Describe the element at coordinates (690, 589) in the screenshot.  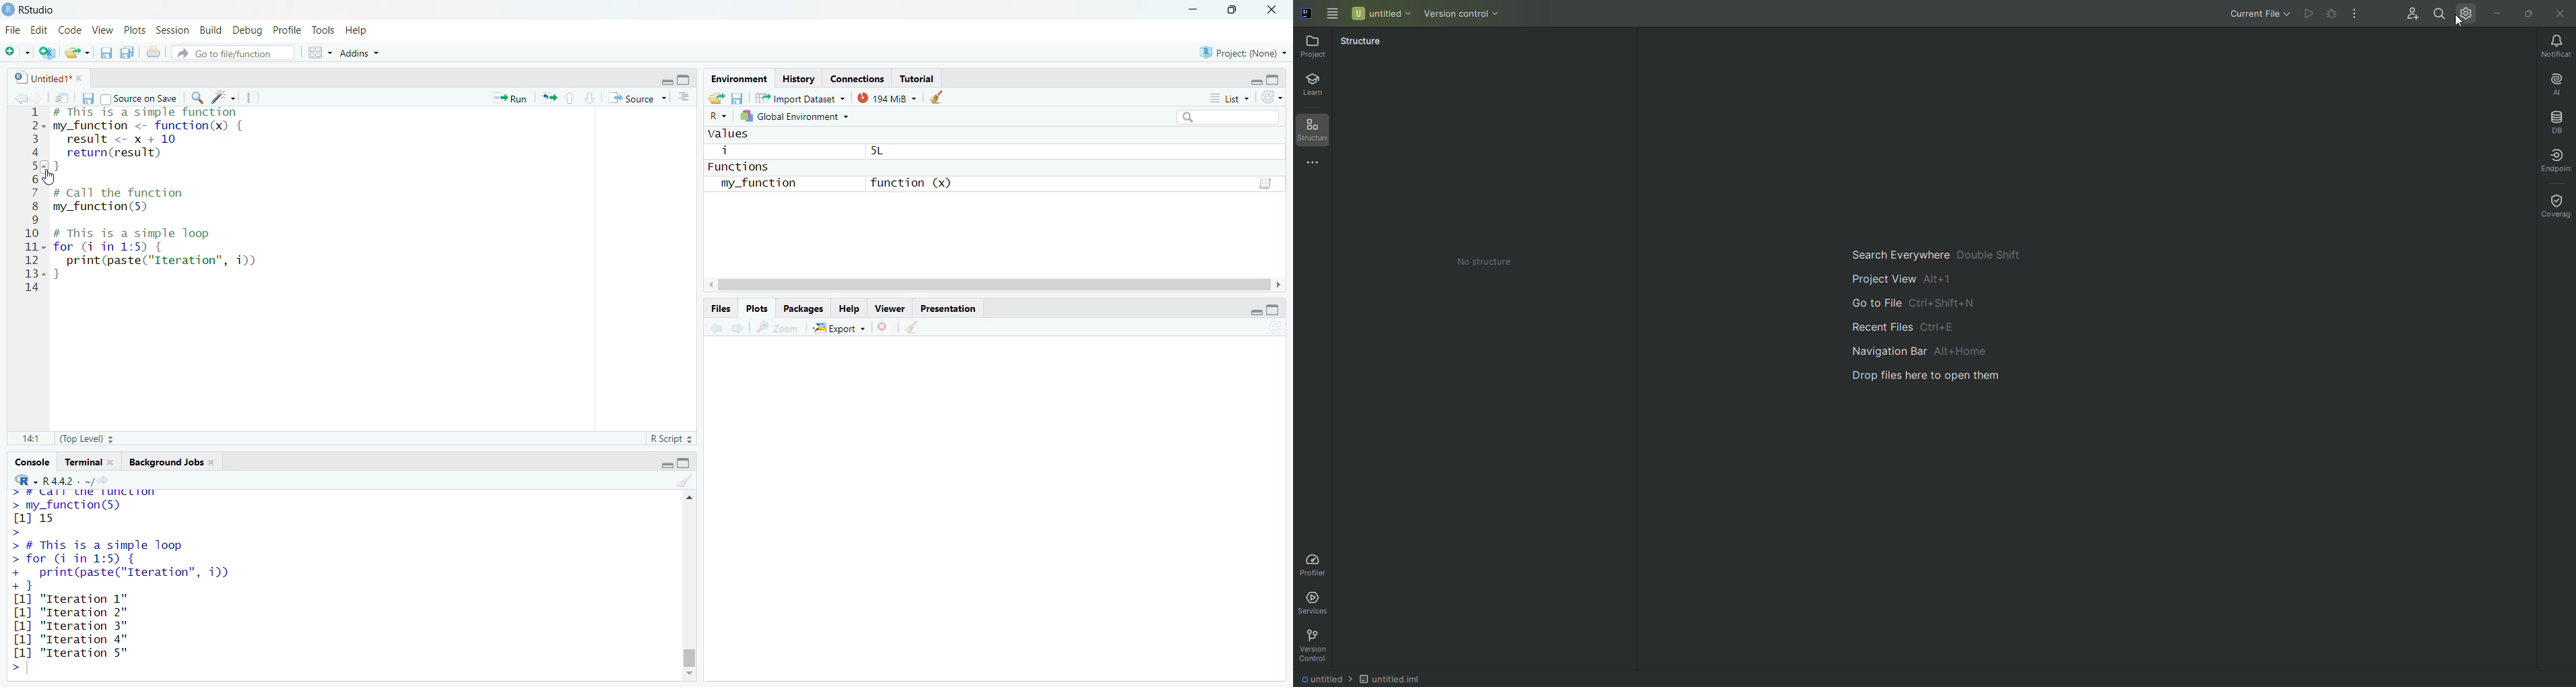
I see `scrollbar` at that location.